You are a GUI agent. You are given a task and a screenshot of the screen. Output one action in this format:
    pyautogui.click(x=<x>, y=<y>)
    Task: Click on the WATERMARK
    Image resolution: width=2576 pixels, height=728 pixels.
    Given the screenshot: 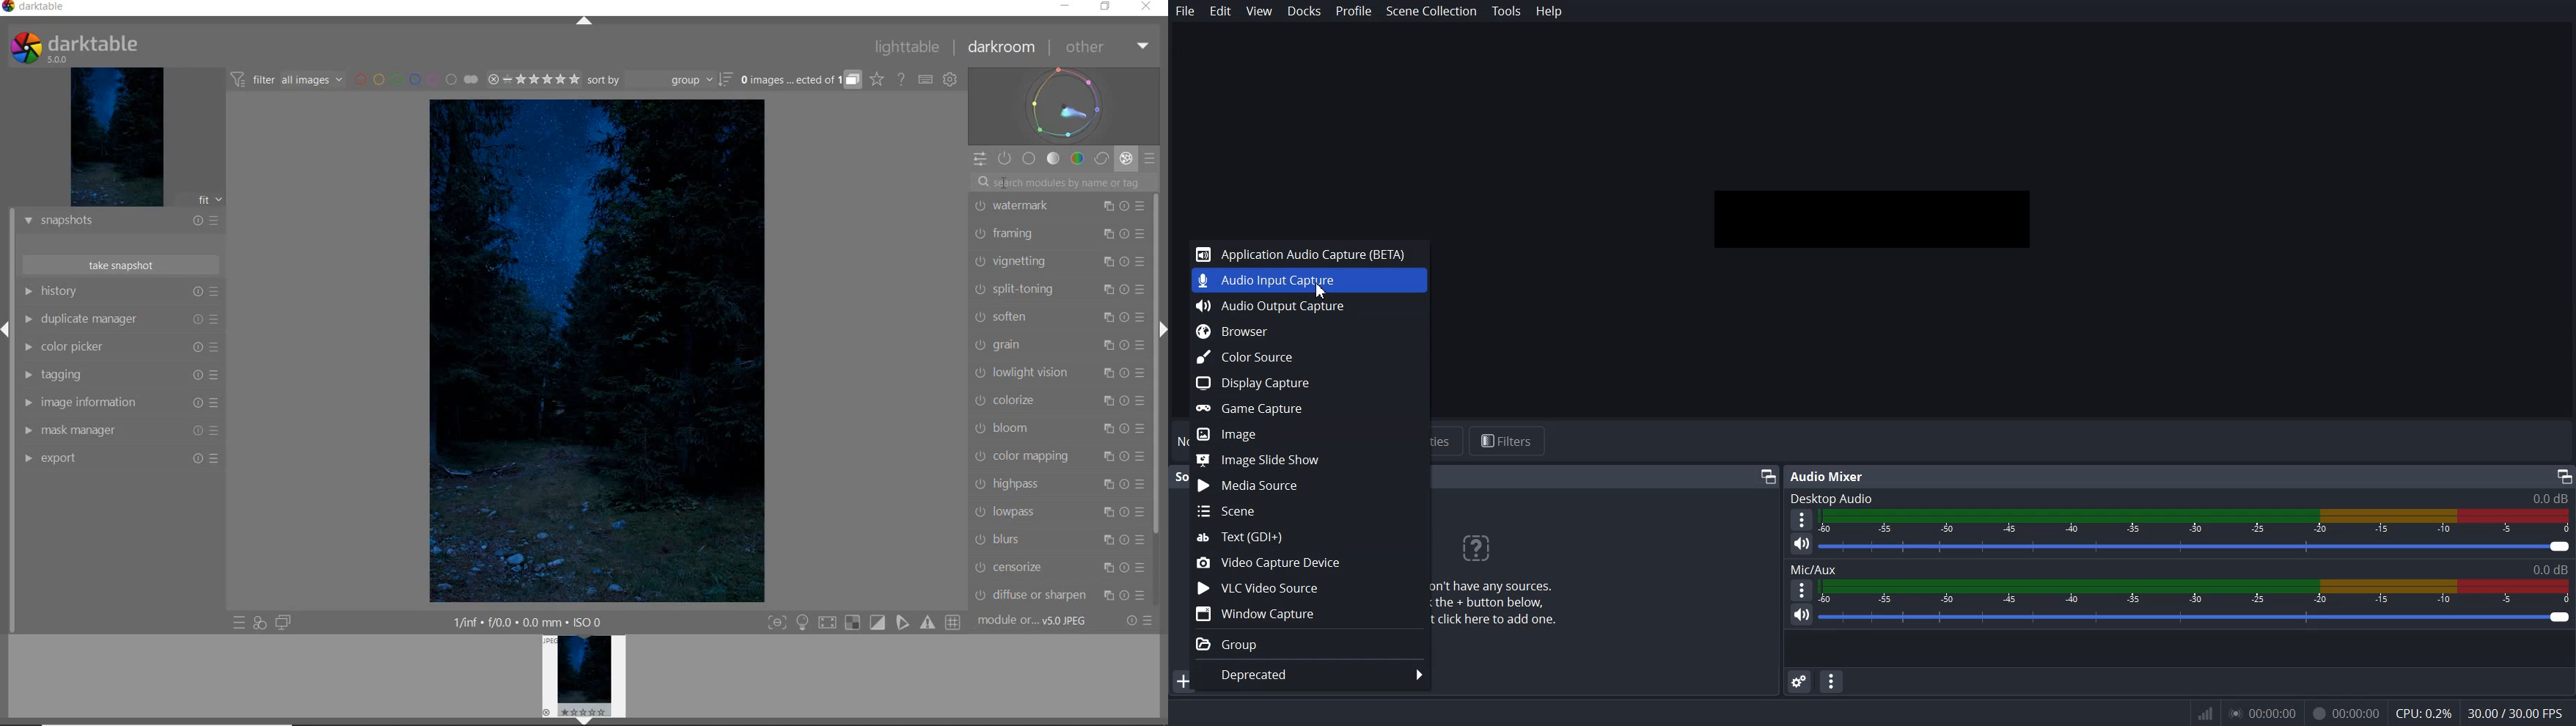 What is the action you would take?
    pyautogui.click(x=1058, y=208)
    